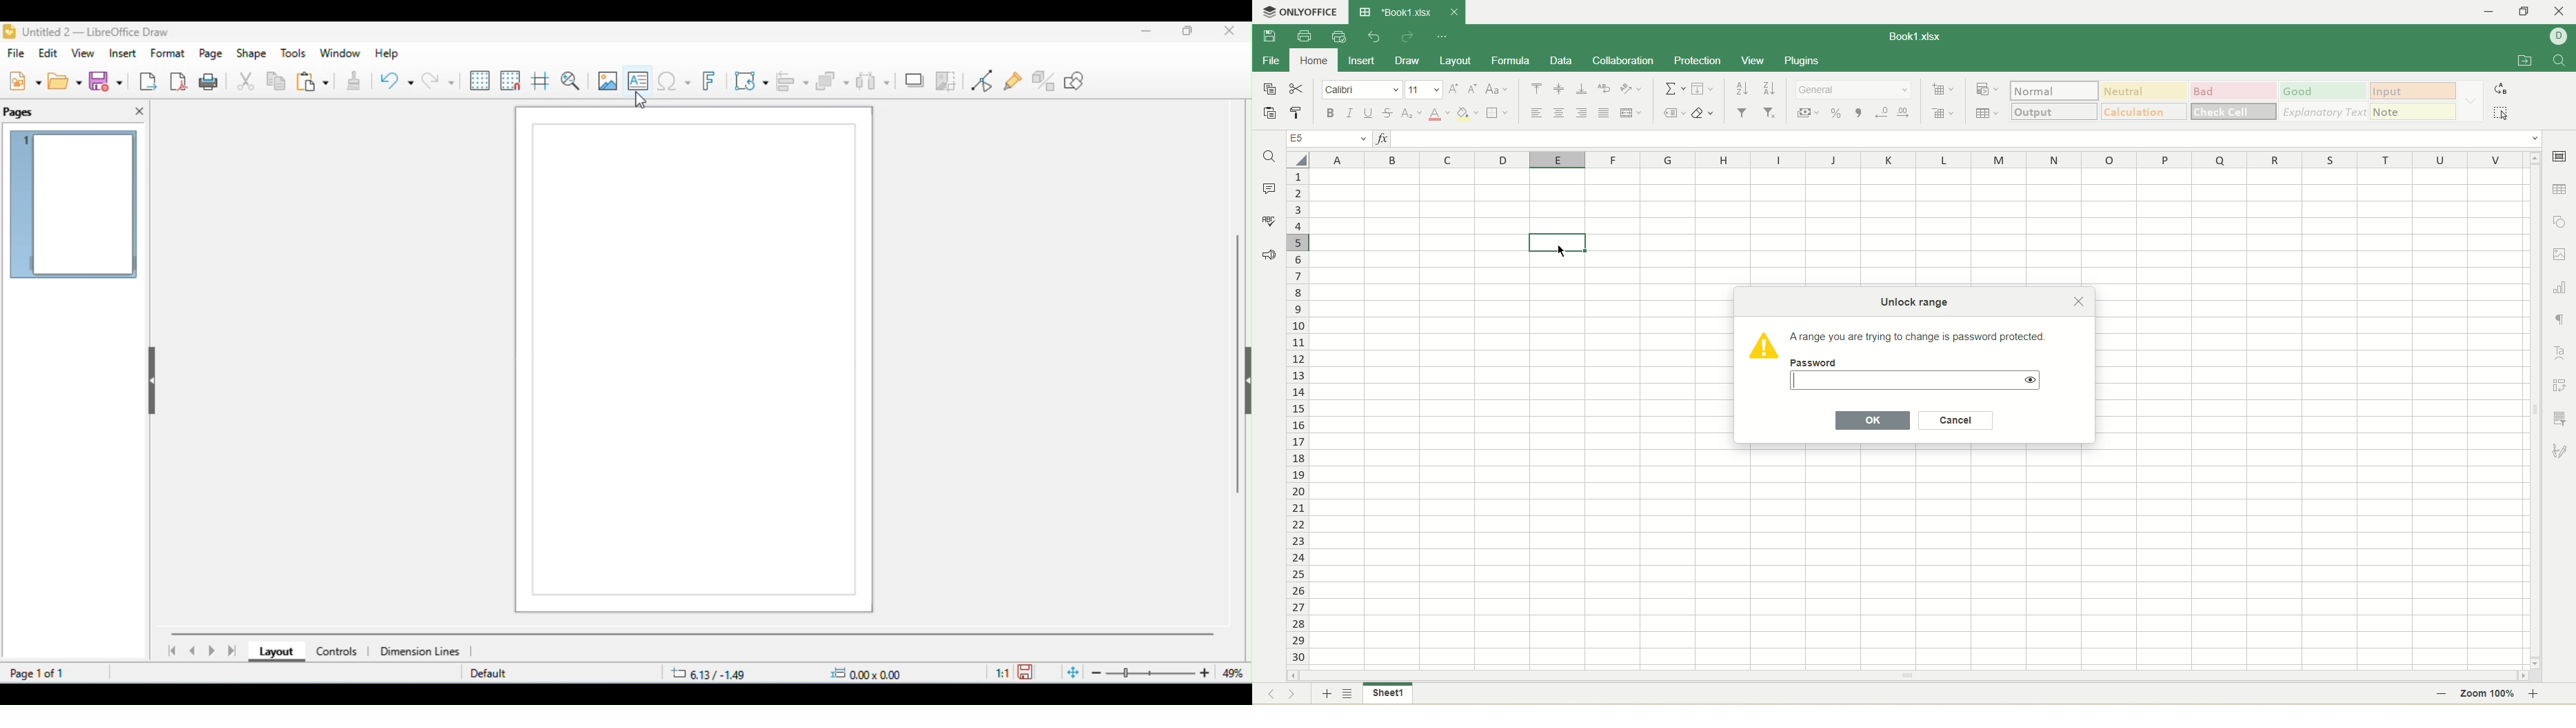 The image size is (2576, 728). What do you see at coordinates (1028, 671) in the screenshot?
I see `save` at bounding box center [1028, 671].